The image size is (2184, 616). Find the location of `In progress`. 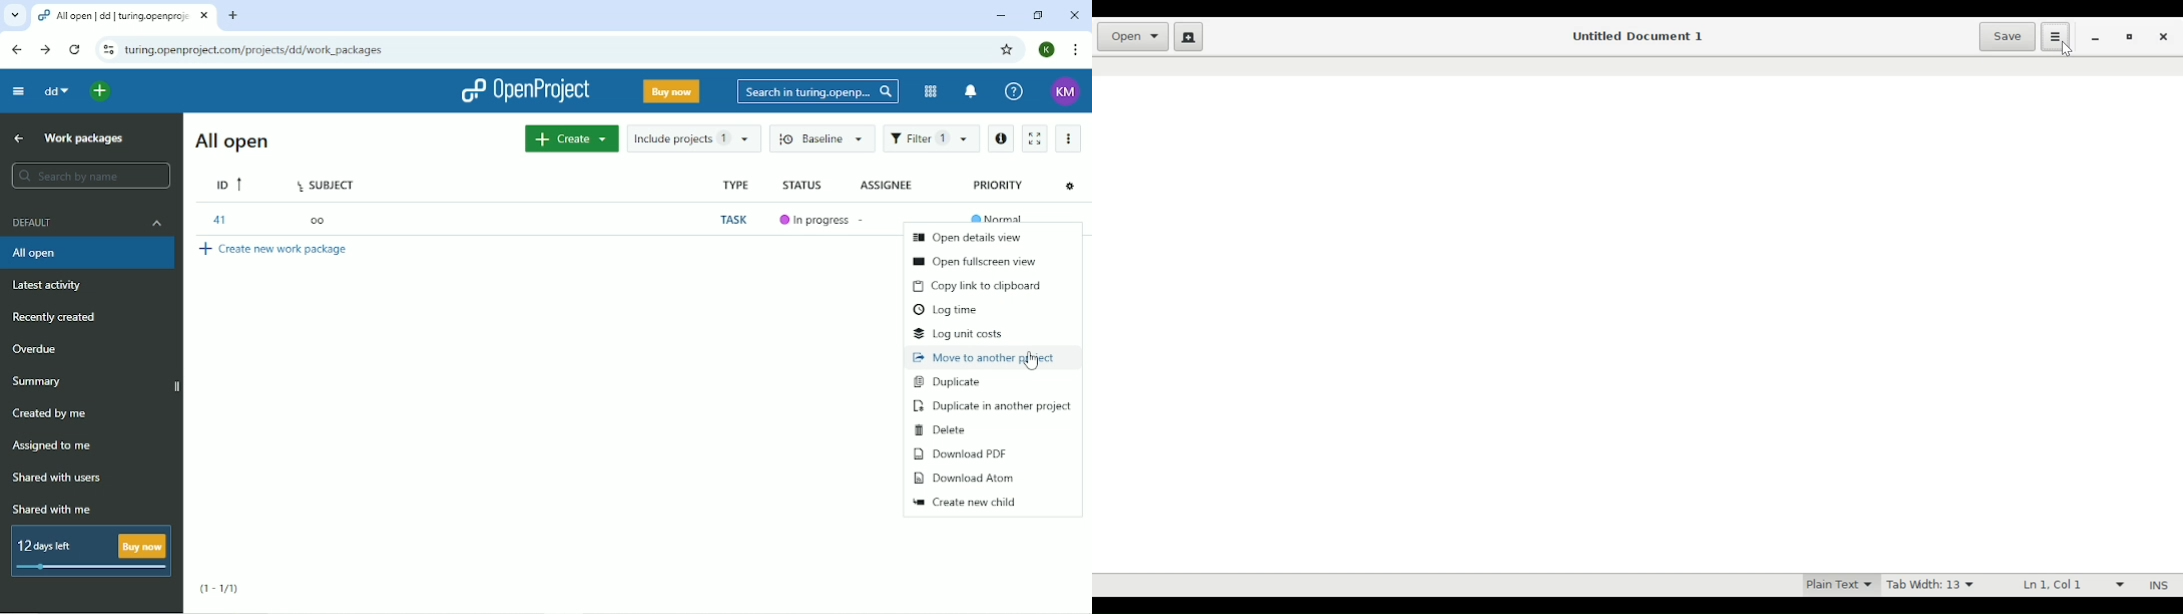

In progress is located at coordinates (813, 221).